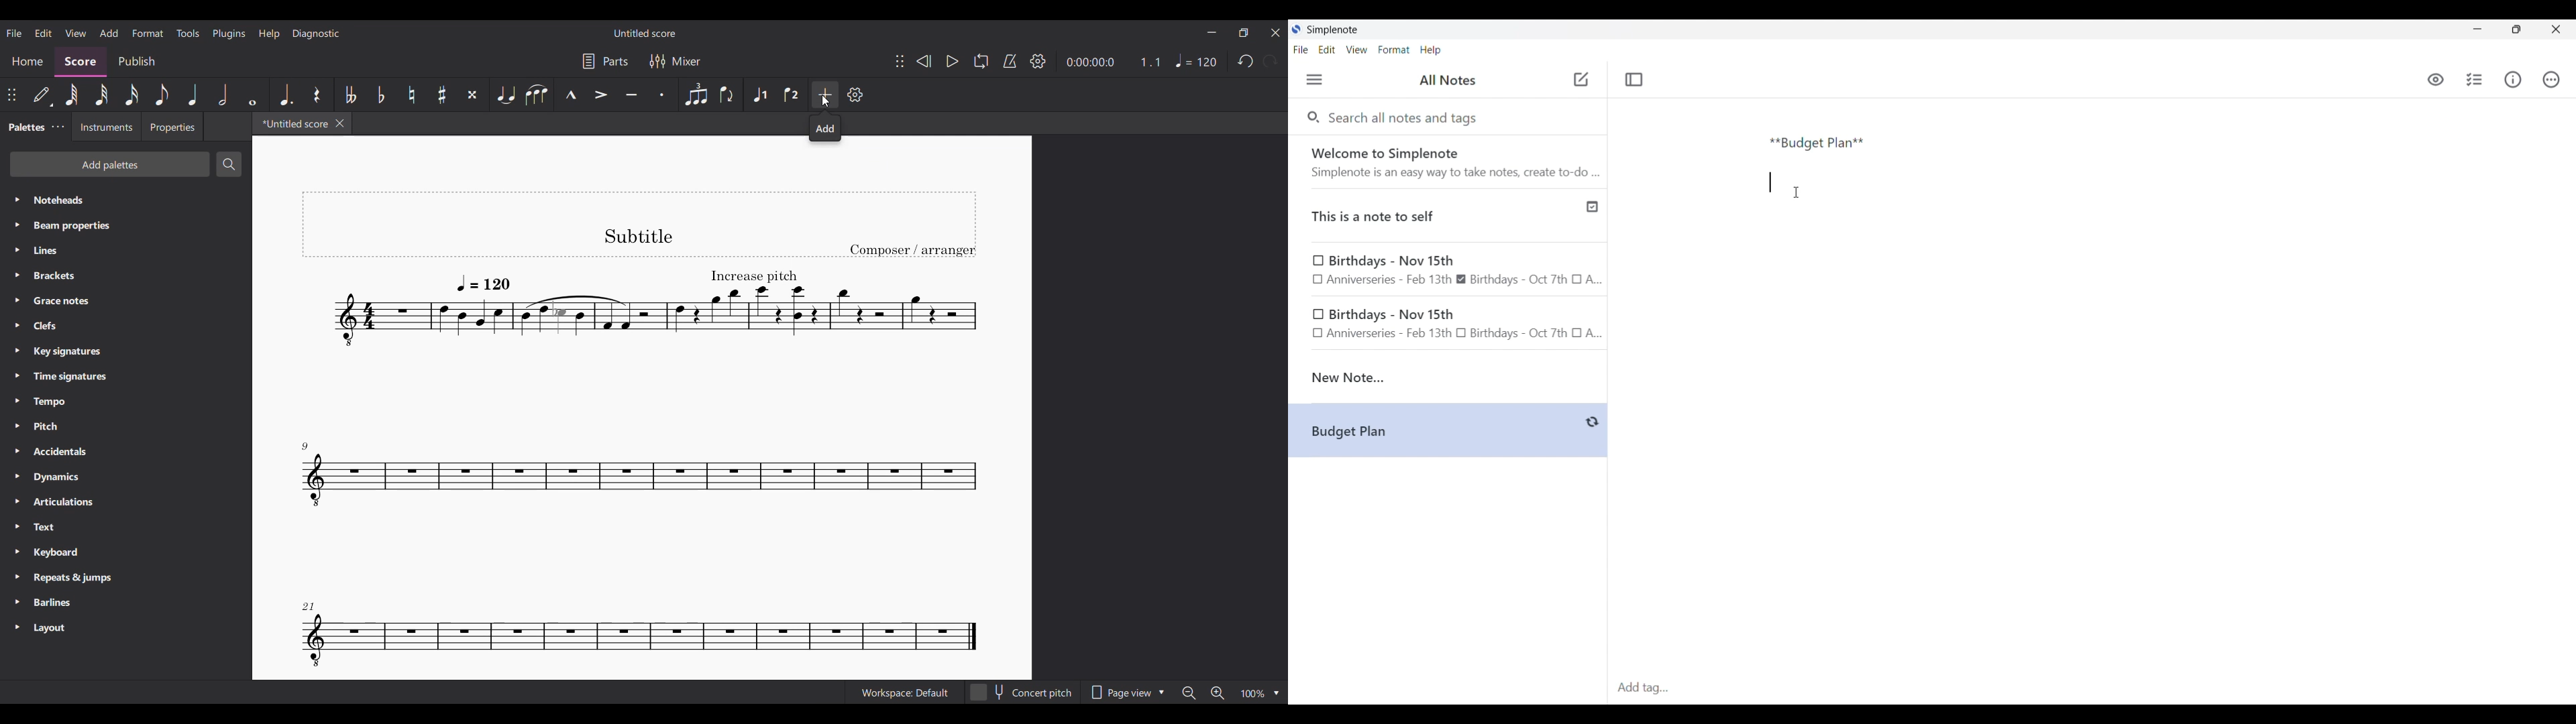 The image size is (2576, 728). What do you see at coordinates (1449, 326) in the screenshot?
I see `birthday note` at bounding box center [1449, 326].